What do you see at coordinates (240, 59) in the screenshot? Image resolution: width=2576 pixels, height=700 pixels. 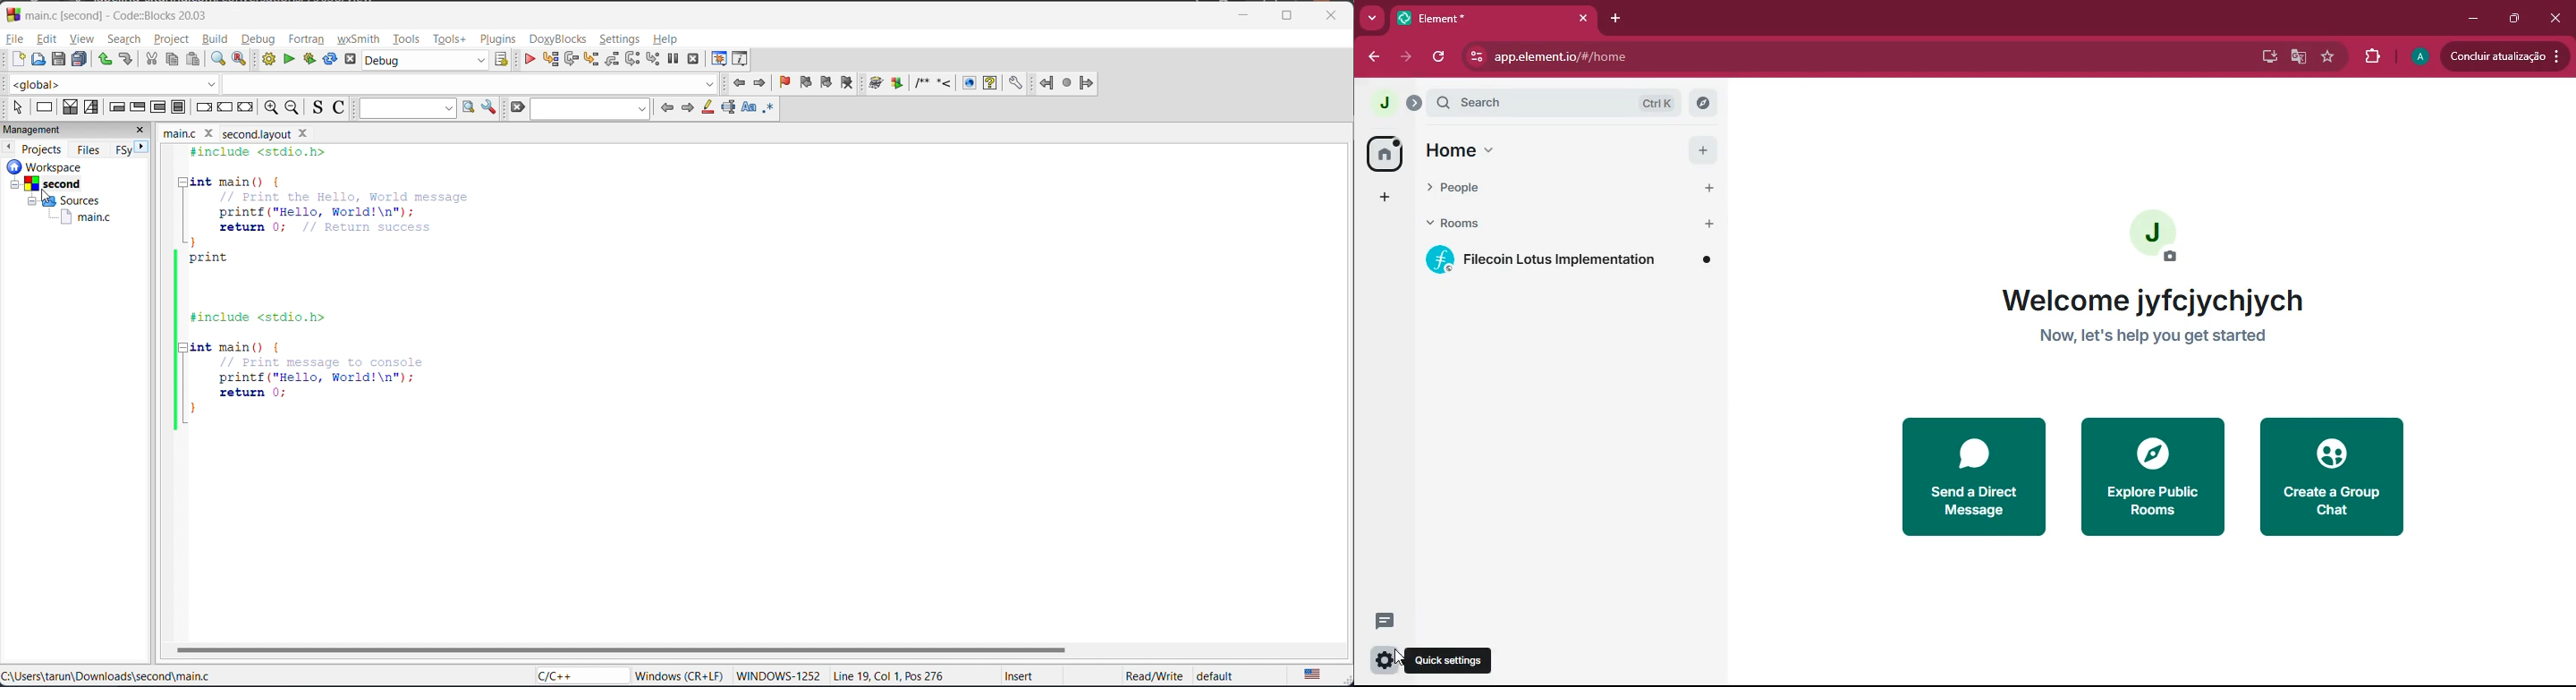 I see `replace` at bounding box center [240, 59].